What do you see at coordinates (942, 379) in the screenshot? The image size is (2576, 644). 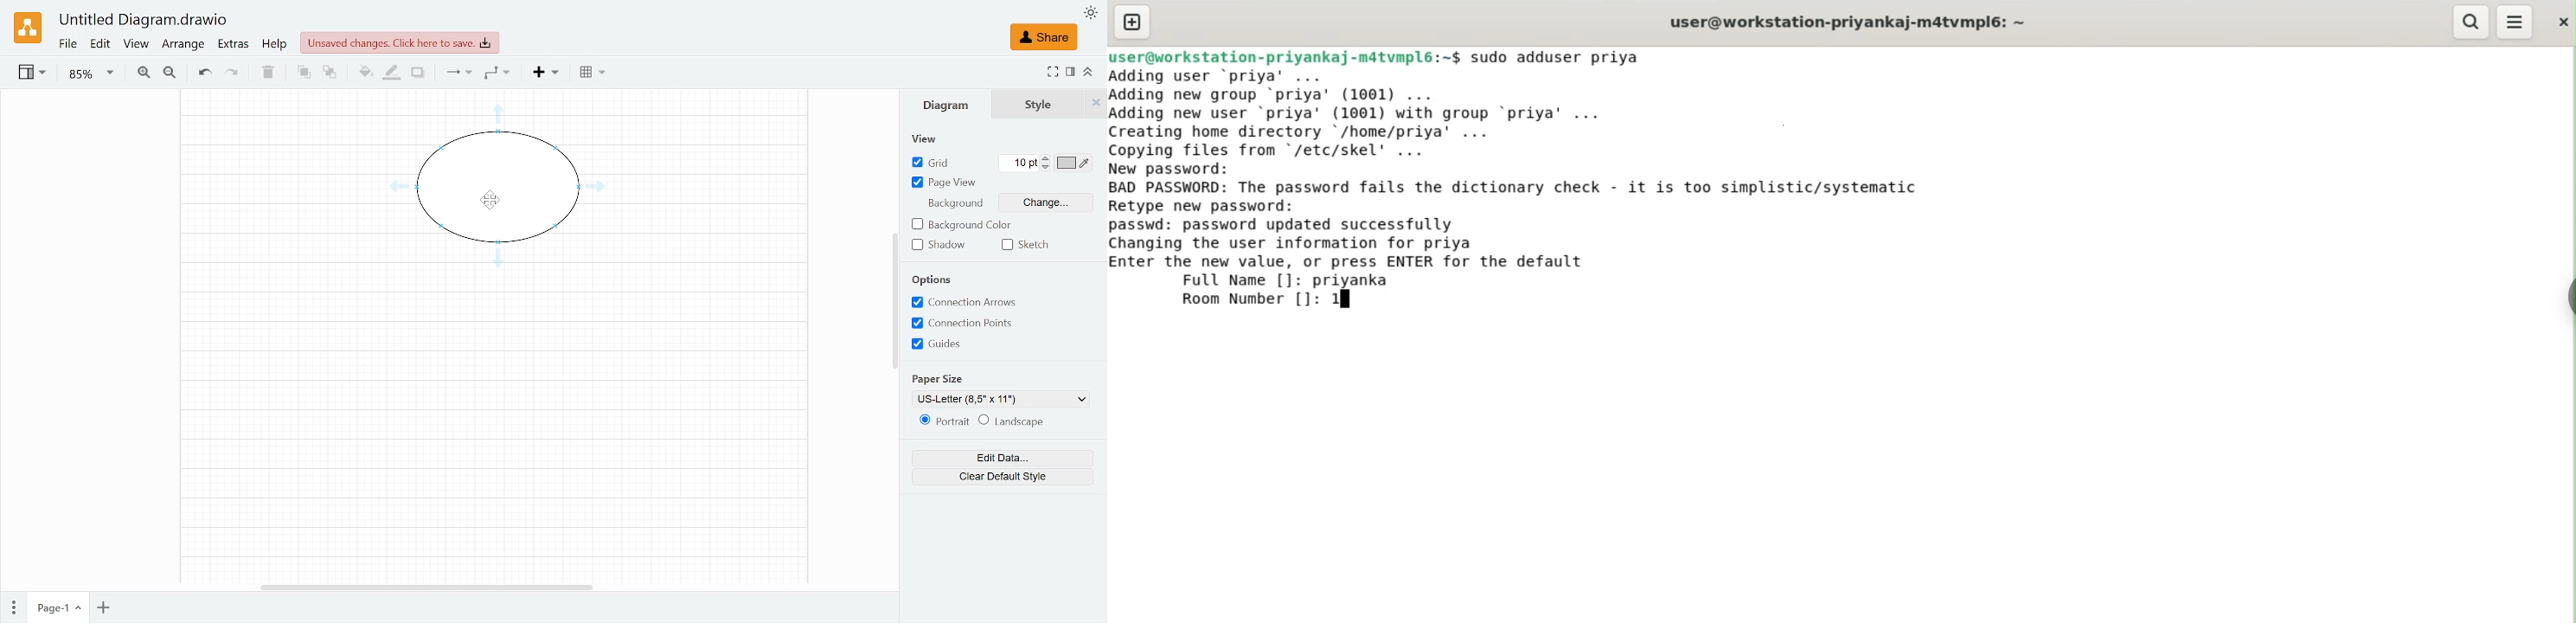 I see `paper size` at bounding box center [942, 379].